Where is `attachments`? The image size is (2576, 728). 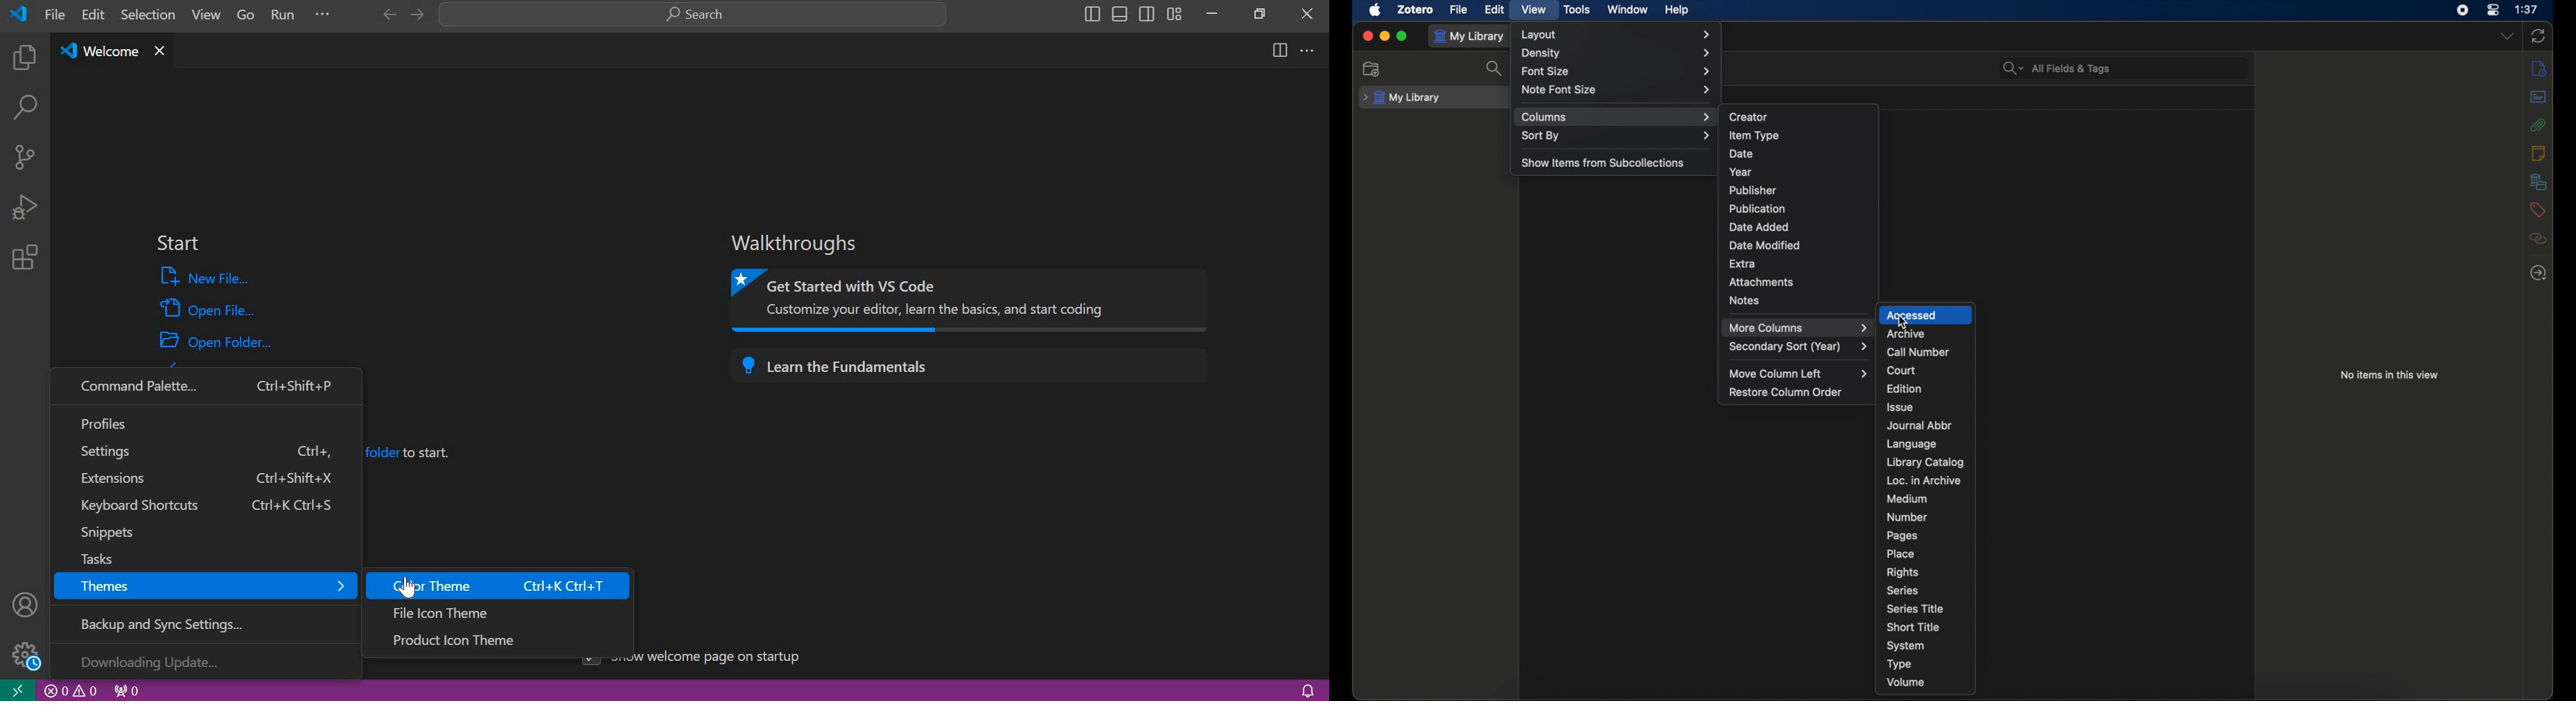 attachments is located at coordinates (2538, 125).